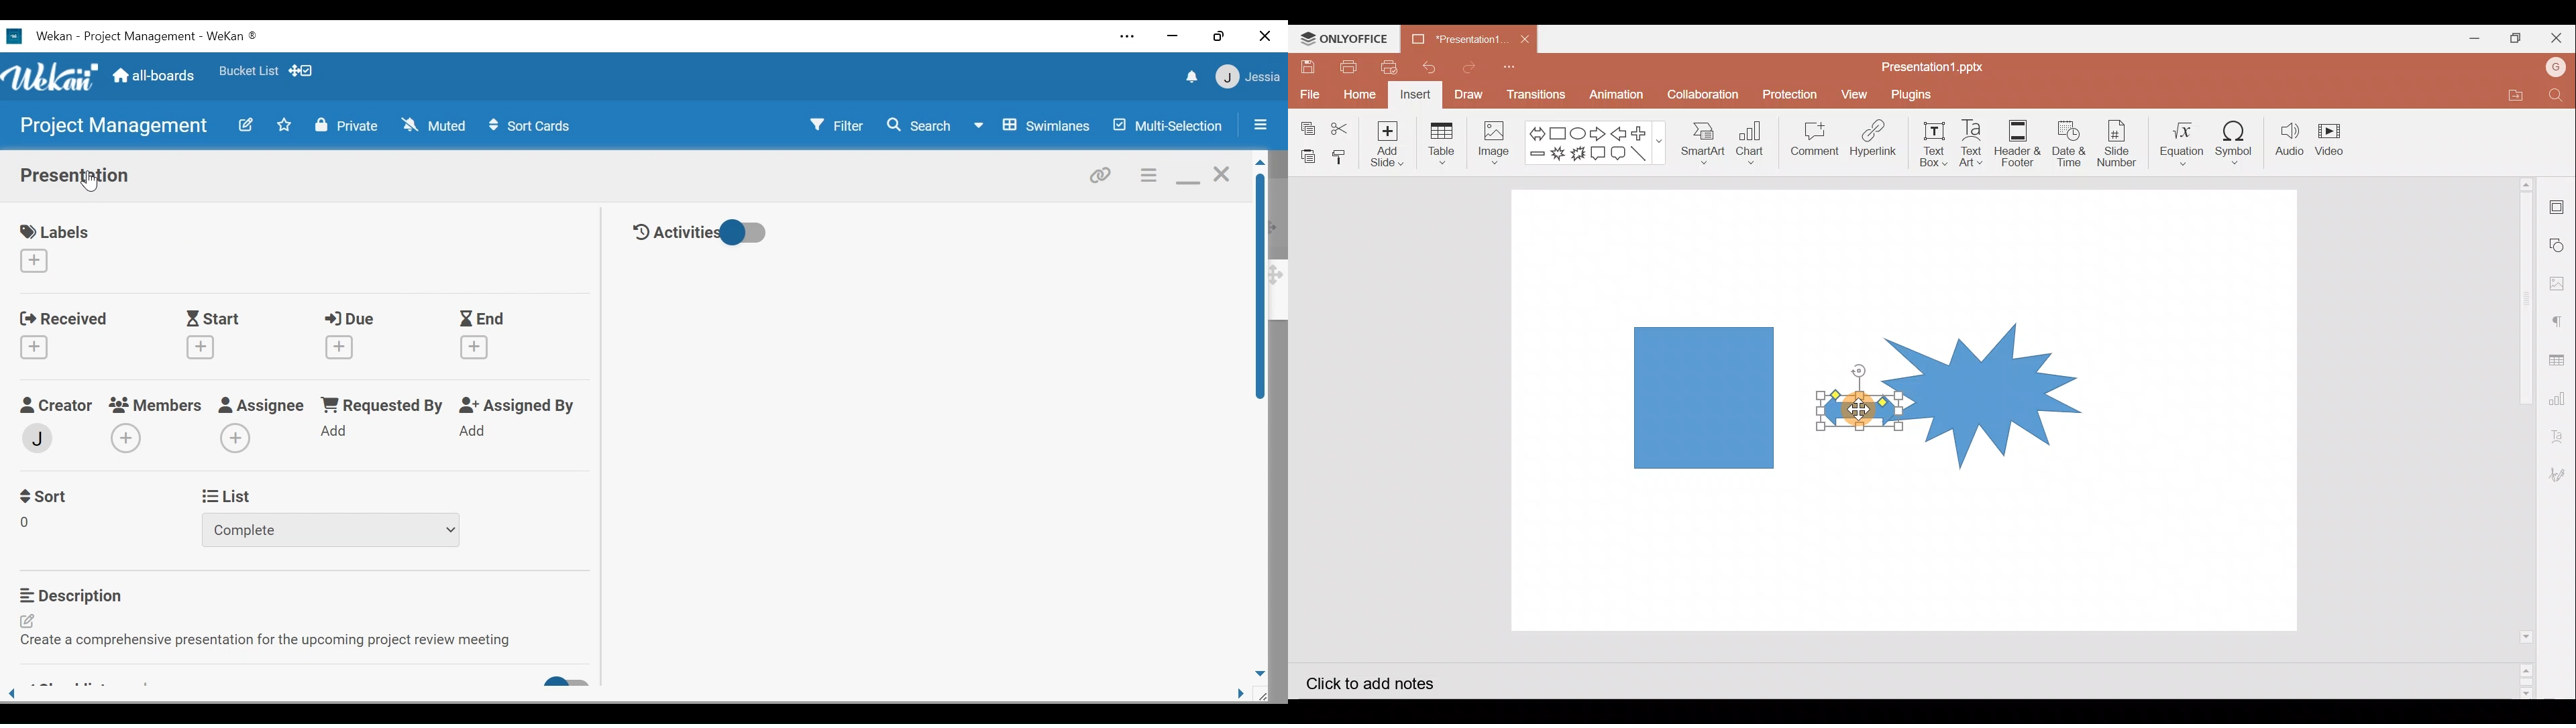 This screenshot has width=2576, height=728. What do you see at coordinates (52, 76) in the screenshot?
I see `Wekan logo` at bounding box center [52, 76].